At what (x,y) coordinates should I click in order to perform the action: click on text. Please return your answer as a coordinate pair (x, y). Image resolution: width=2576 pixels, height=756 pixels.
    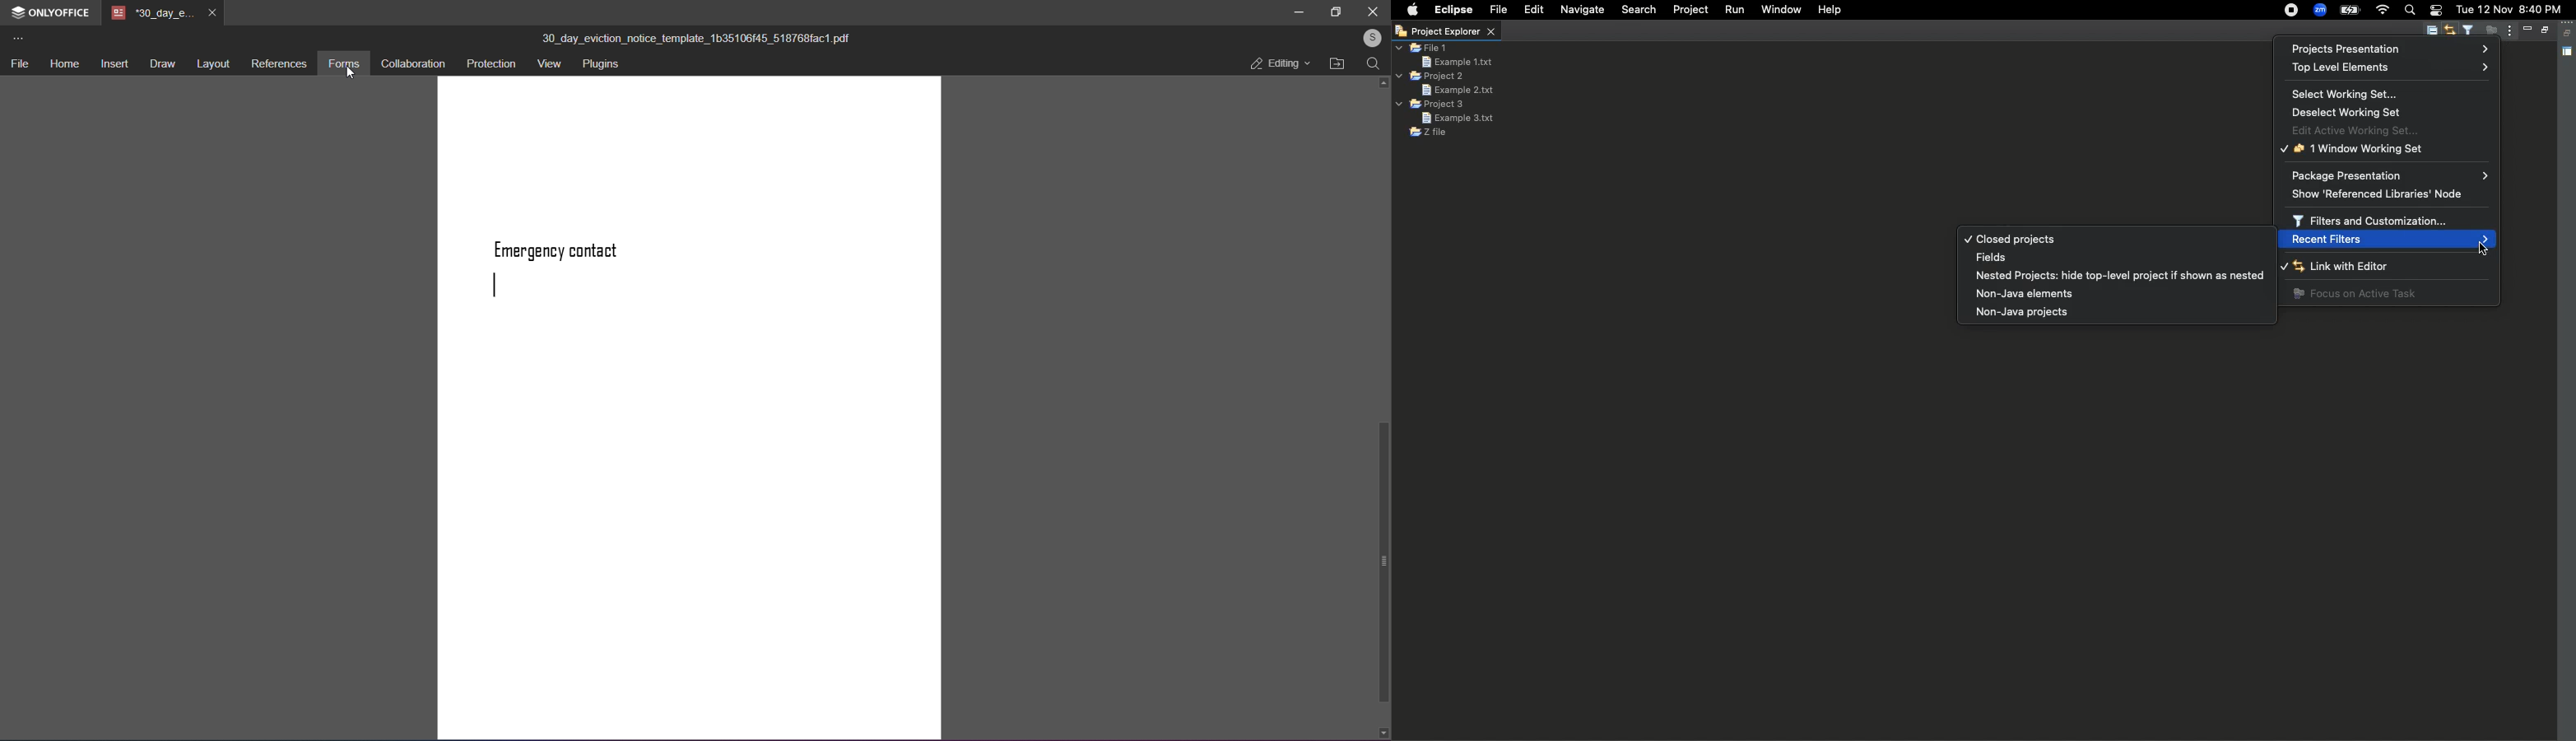
    Looking at the image, I should click on (570, 249).